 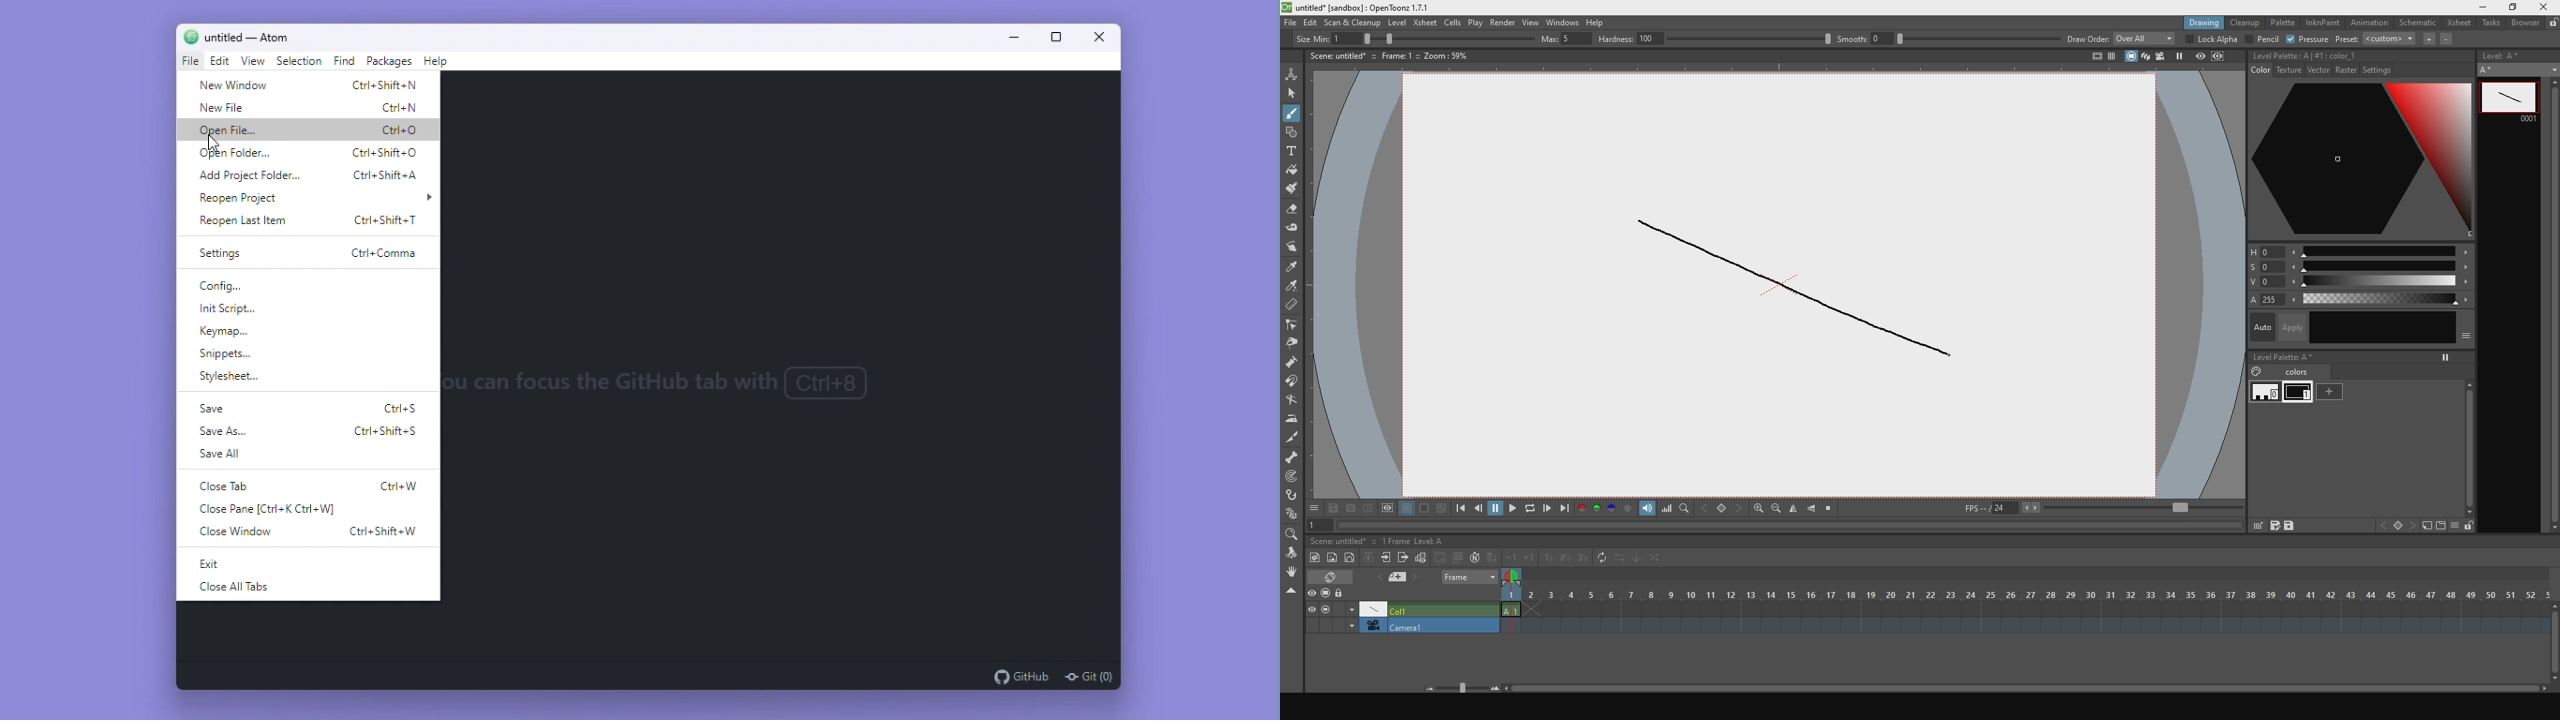 I want to click on max, so click(x=1564, y=38).